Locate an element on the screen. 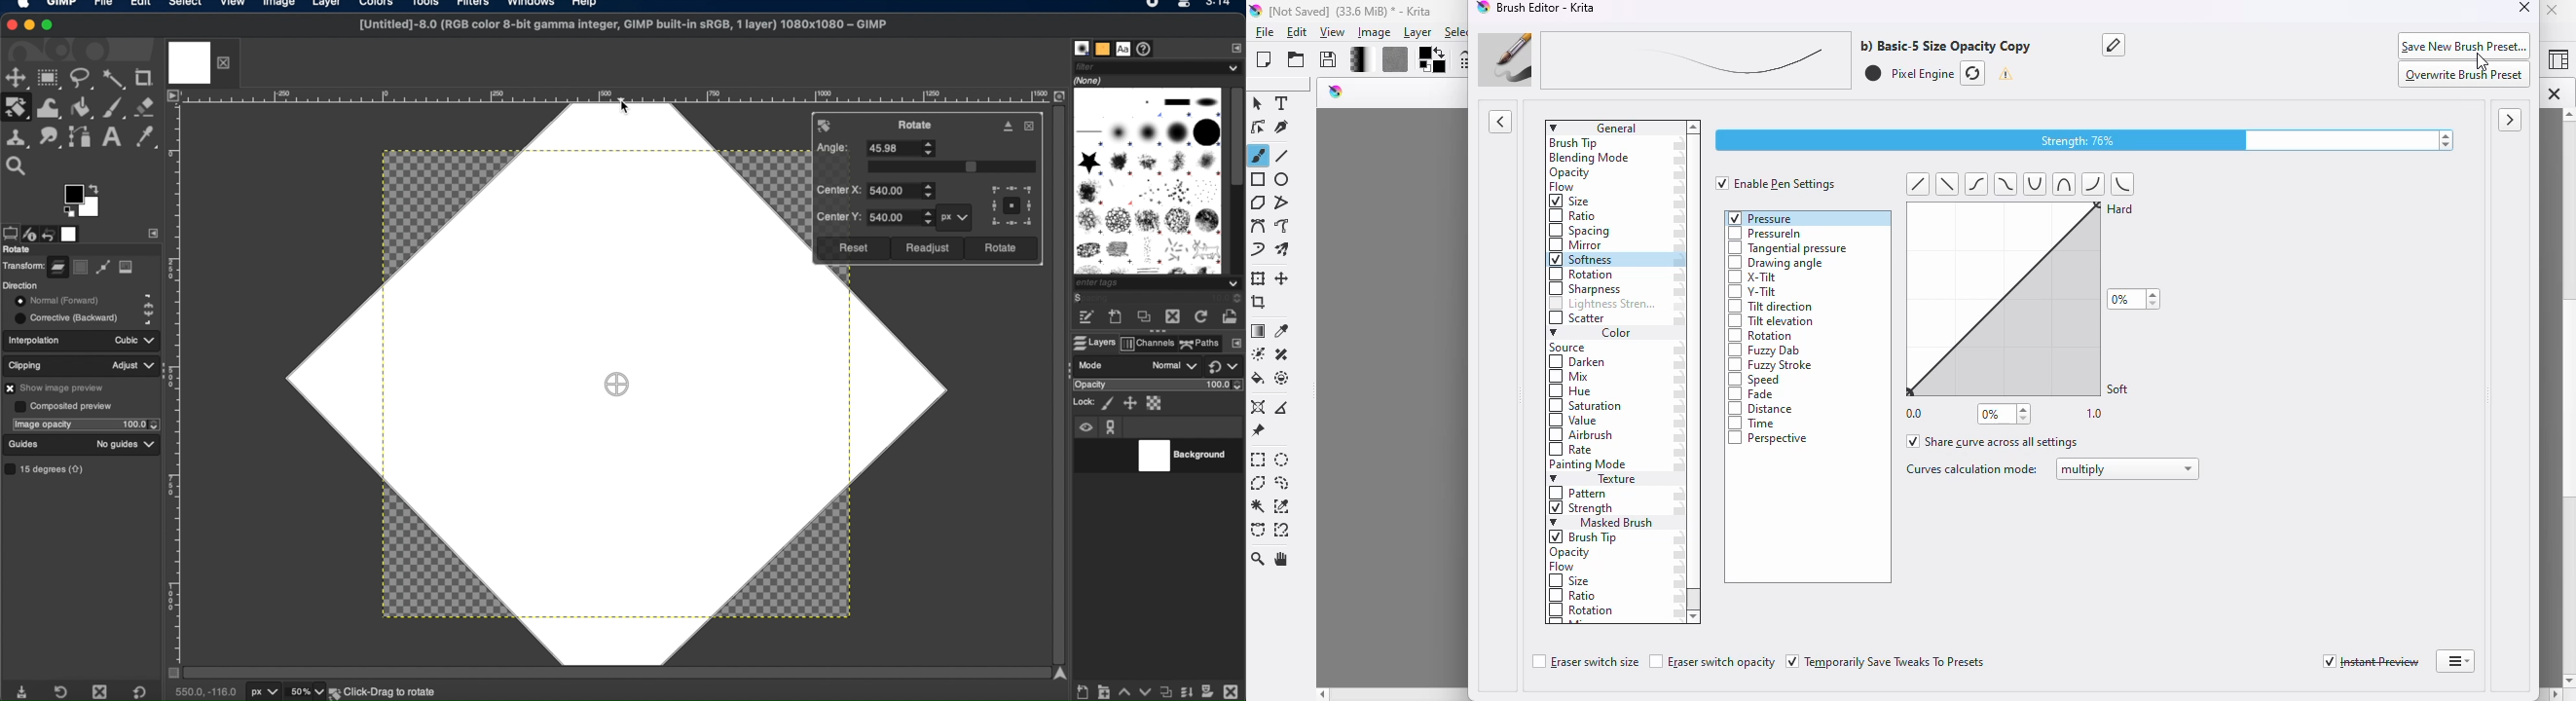 This screenshot has width=2576, height=728. contiguous selection tool is located at coordinates (1259, 507).